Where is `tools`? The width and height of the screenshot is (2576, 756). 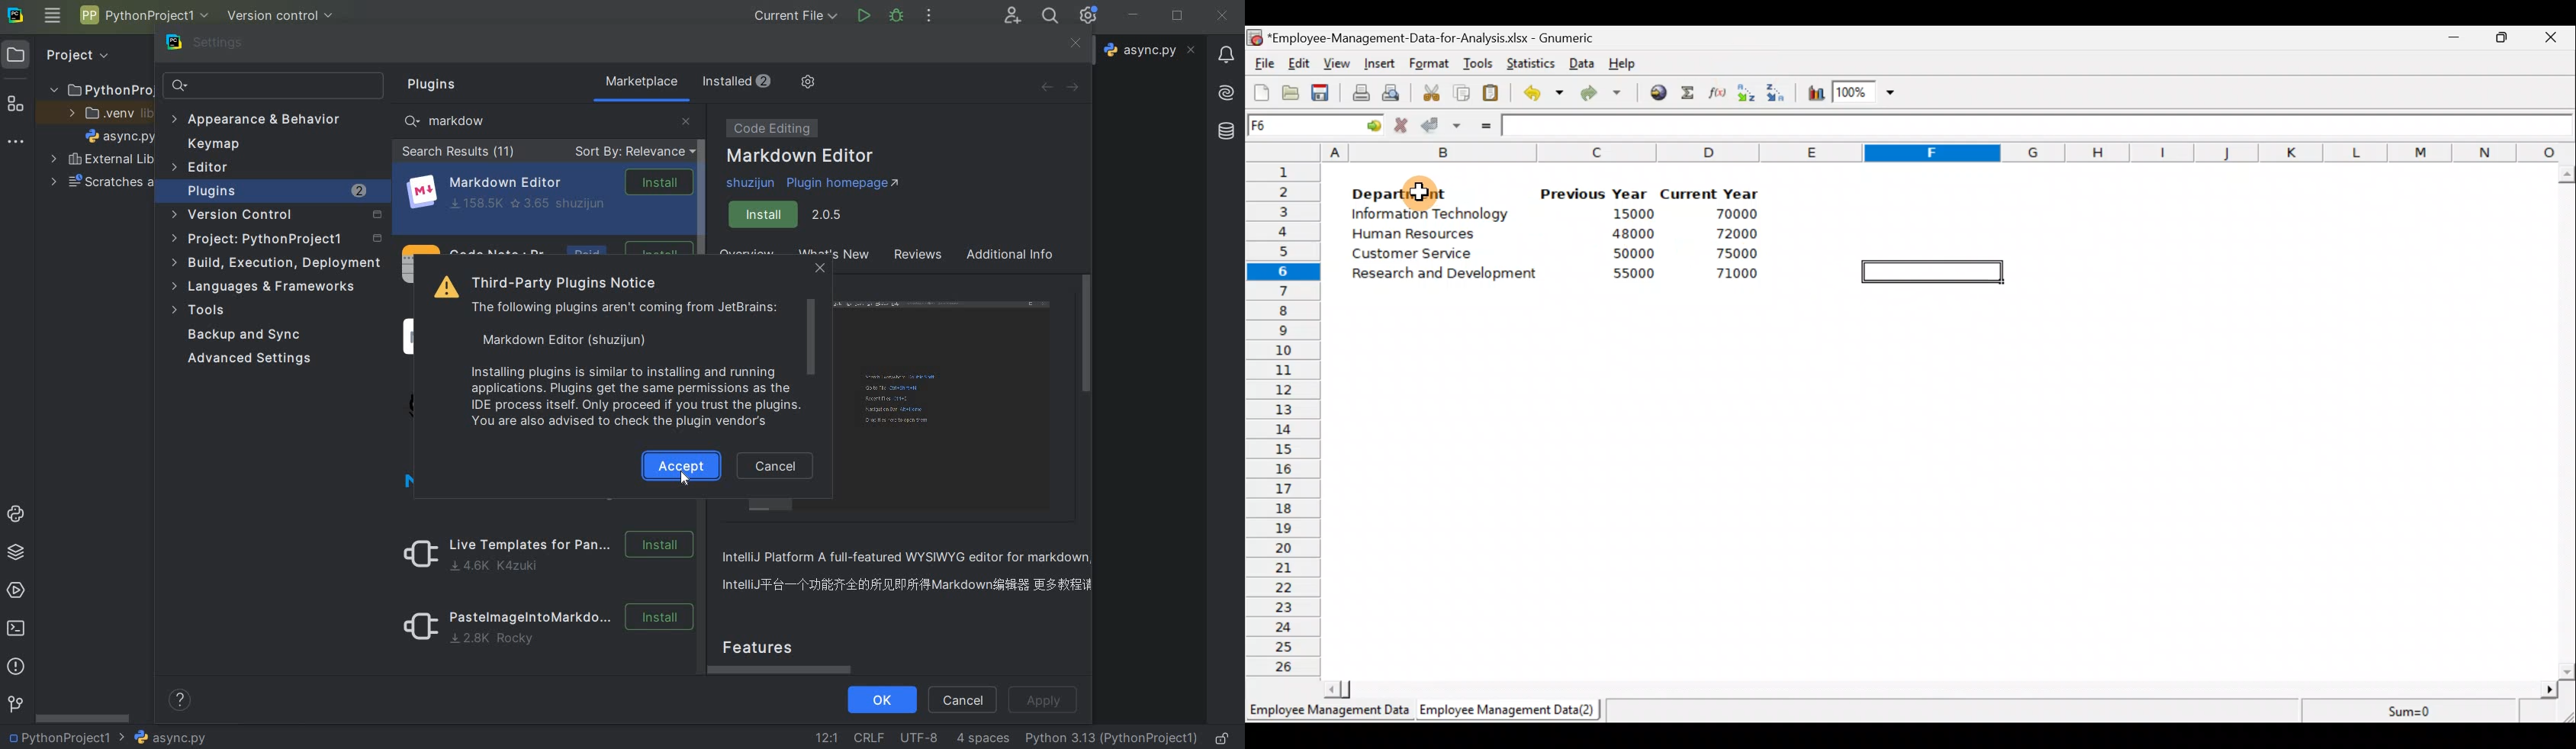
tools is located at coordinates (202, 312).